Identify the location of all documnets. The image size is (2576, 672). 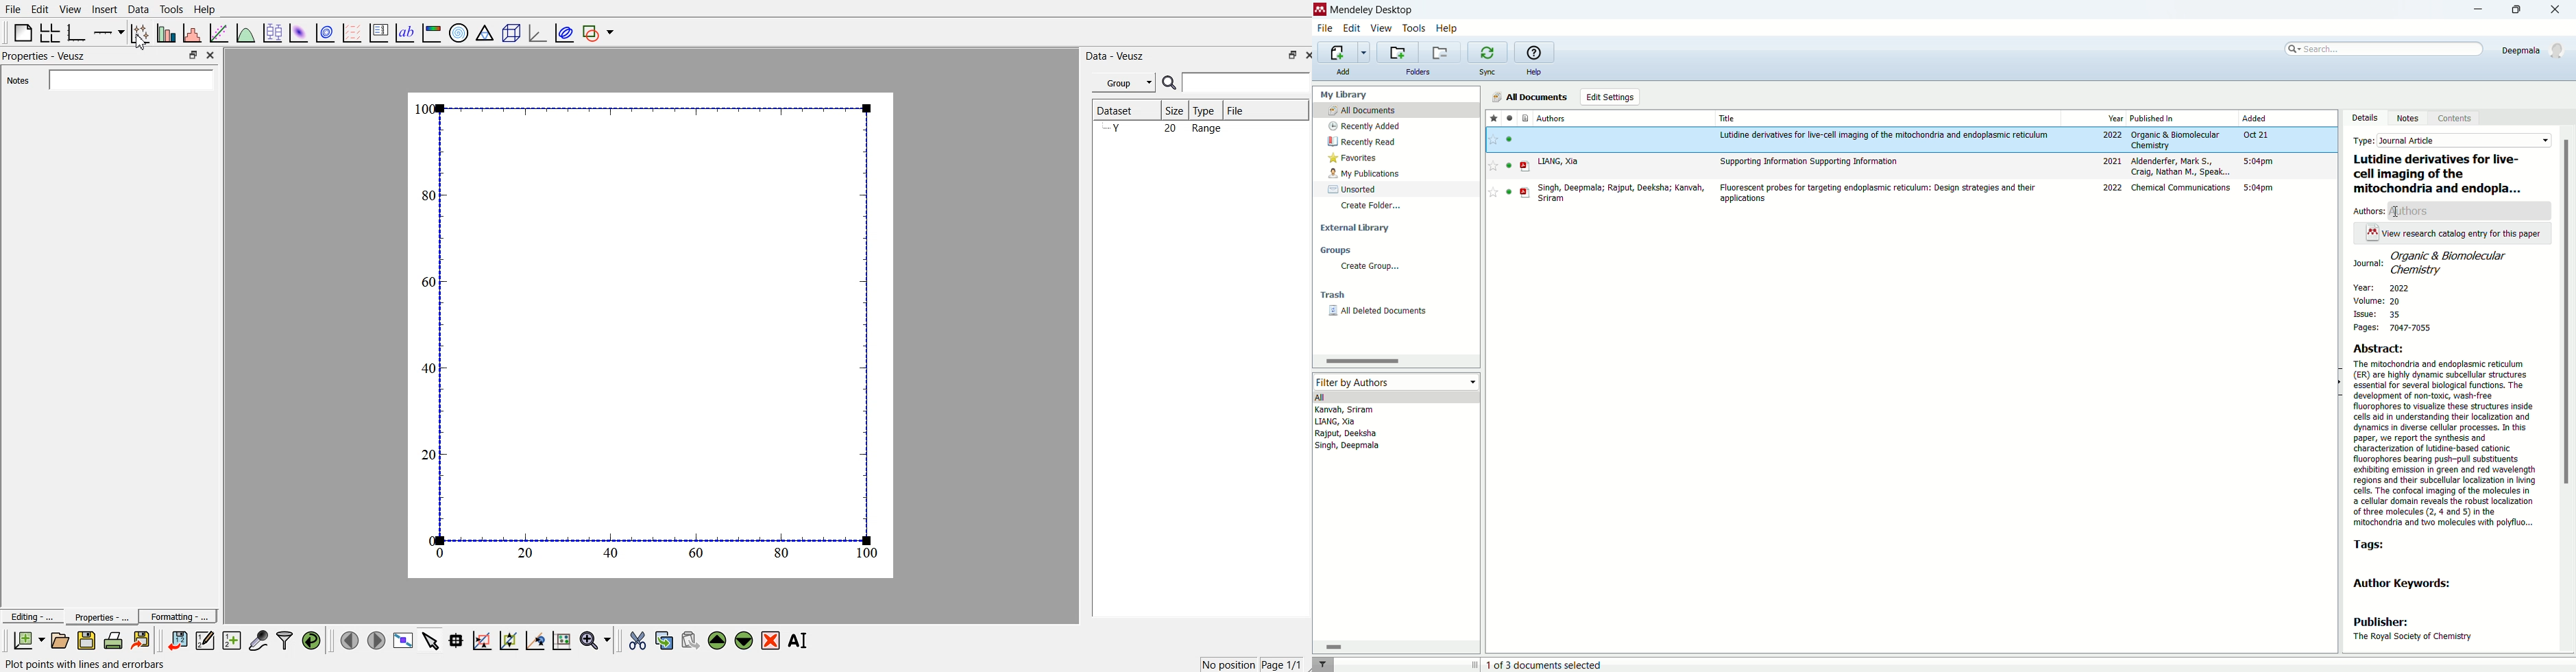
(1529, 97).